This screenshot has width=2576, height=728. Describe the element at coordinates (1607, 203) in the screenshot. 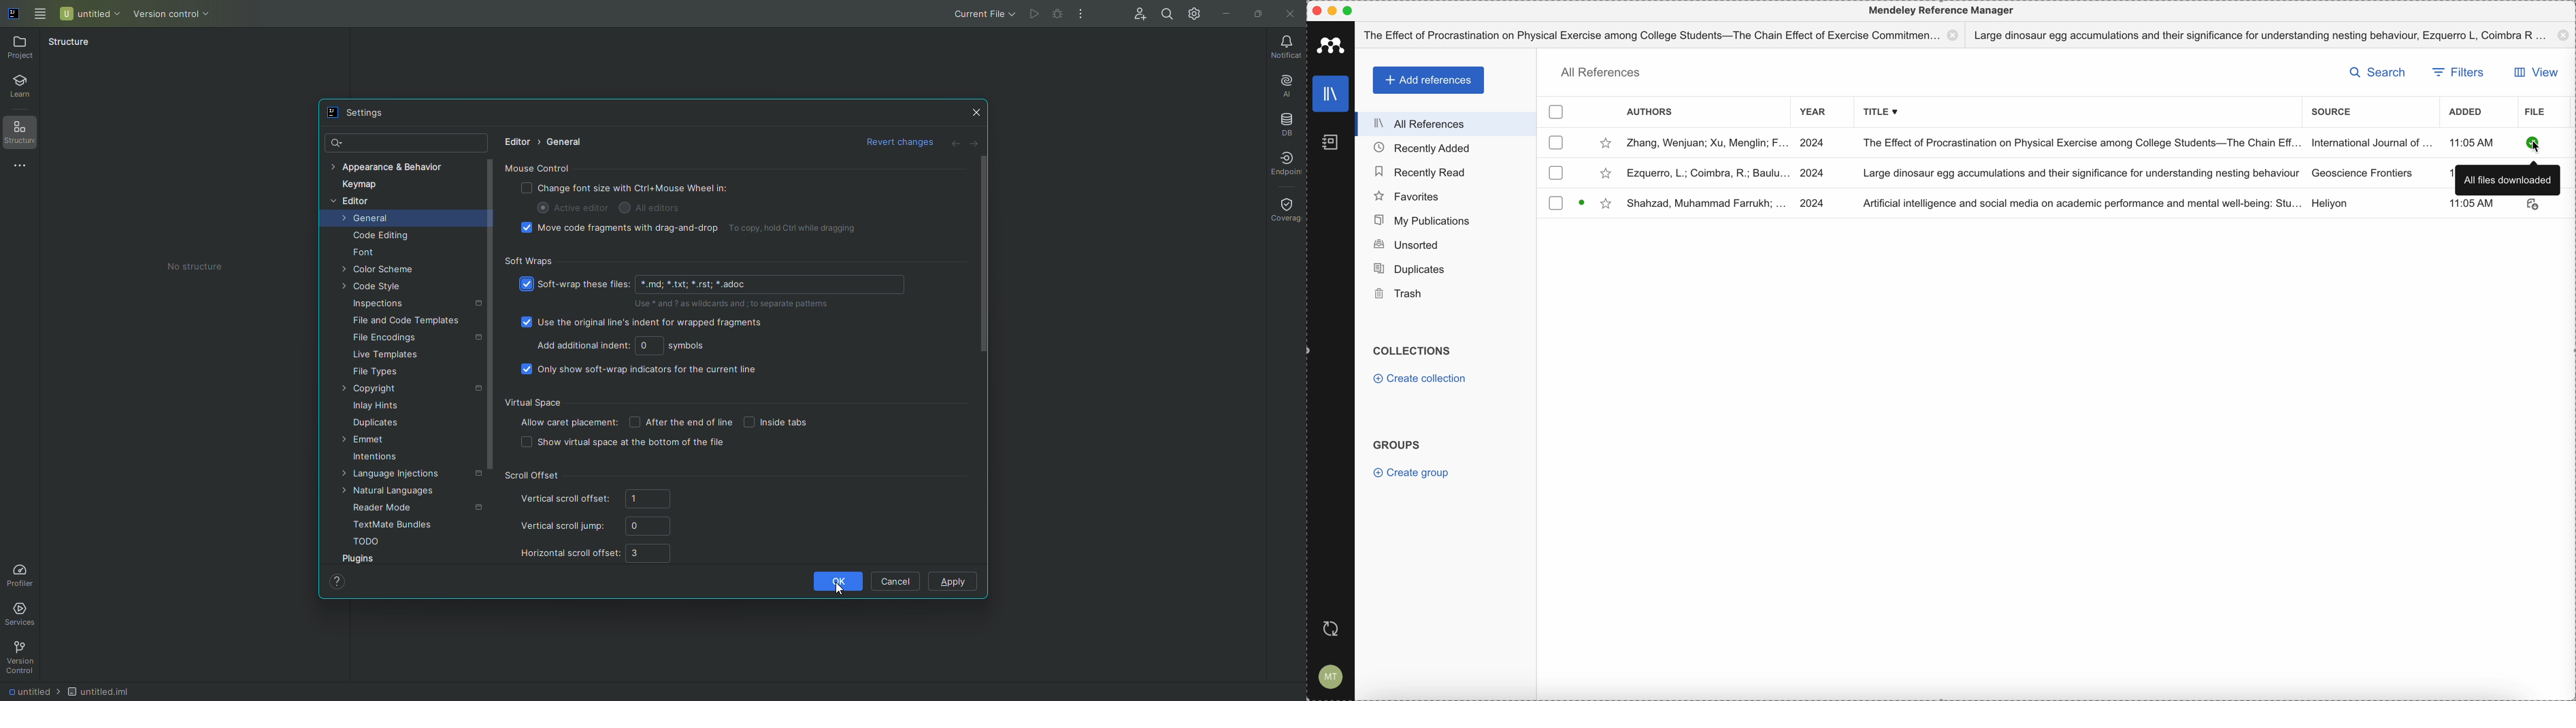

I see `favorite` at that location.